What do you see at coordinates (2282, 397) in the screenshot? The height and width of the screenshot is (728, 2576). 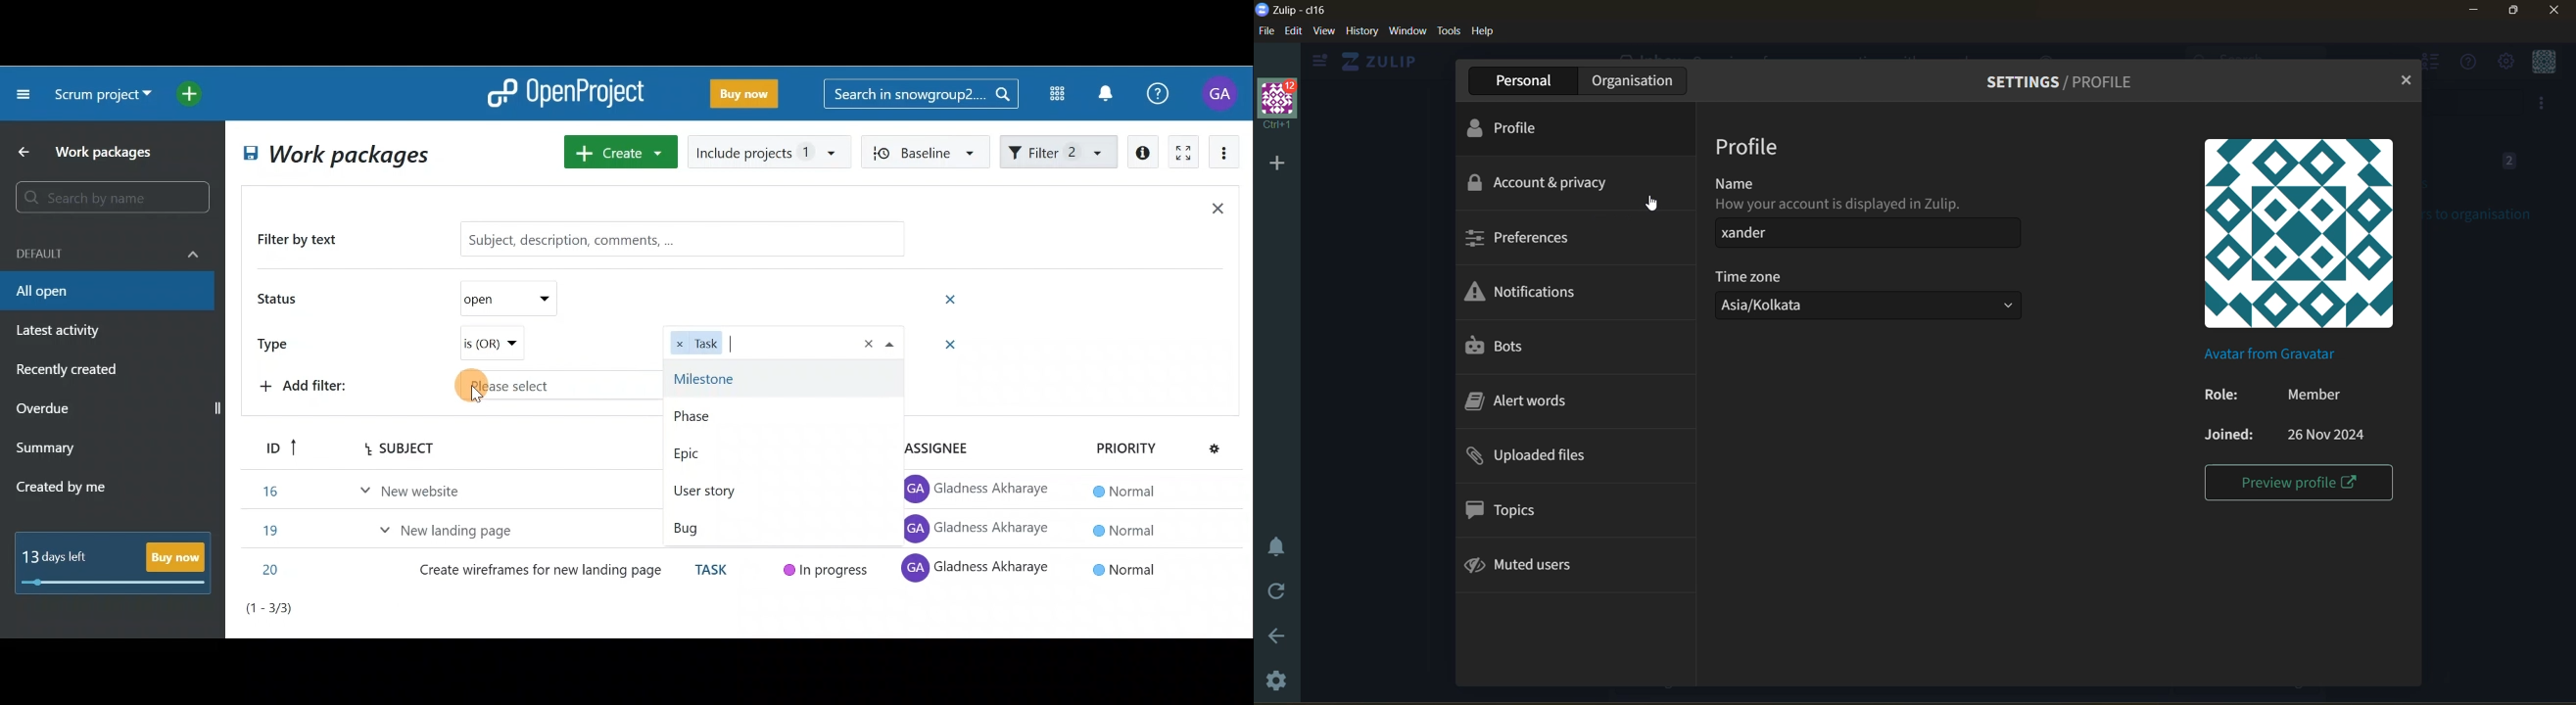 I see `role: member` at bounding box center [2282, 397].